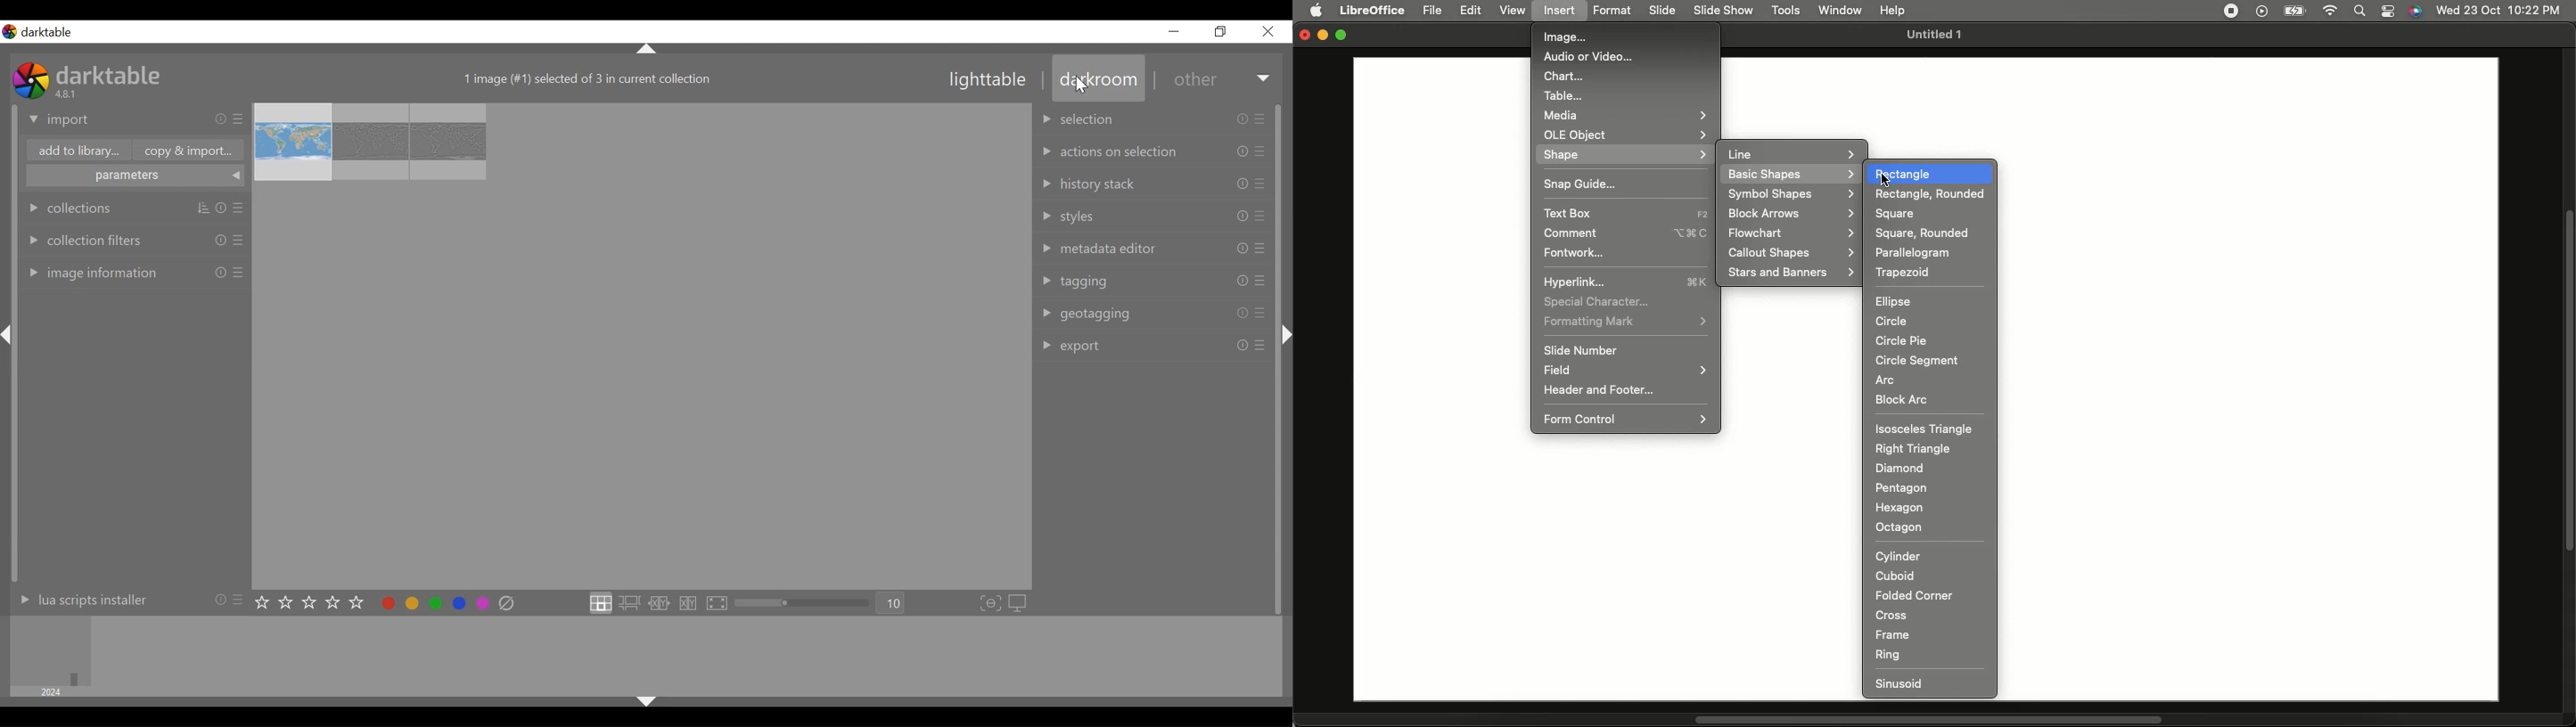  What do you see at coordinates (1157, 348) in the screenshot?
I see `export` at bounding box center [1157, 348].